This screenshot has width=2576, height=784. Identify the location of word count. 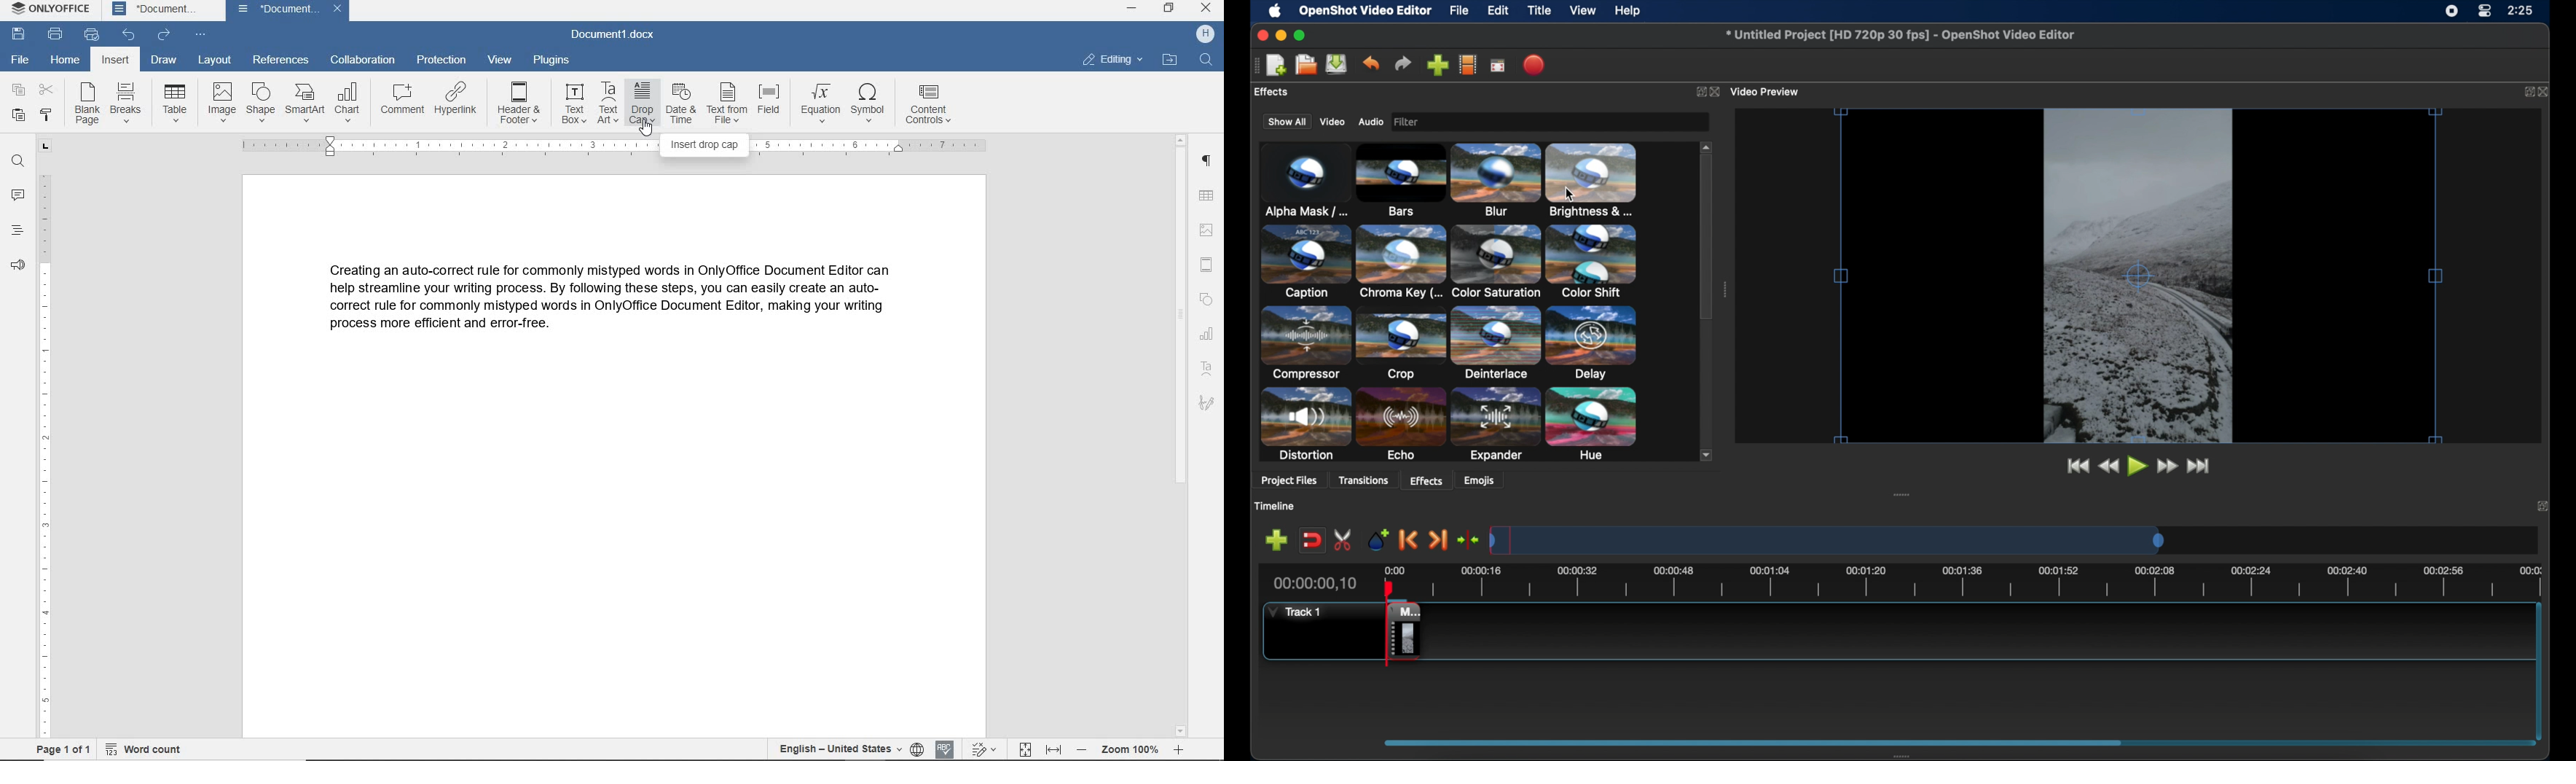
(149, 751).